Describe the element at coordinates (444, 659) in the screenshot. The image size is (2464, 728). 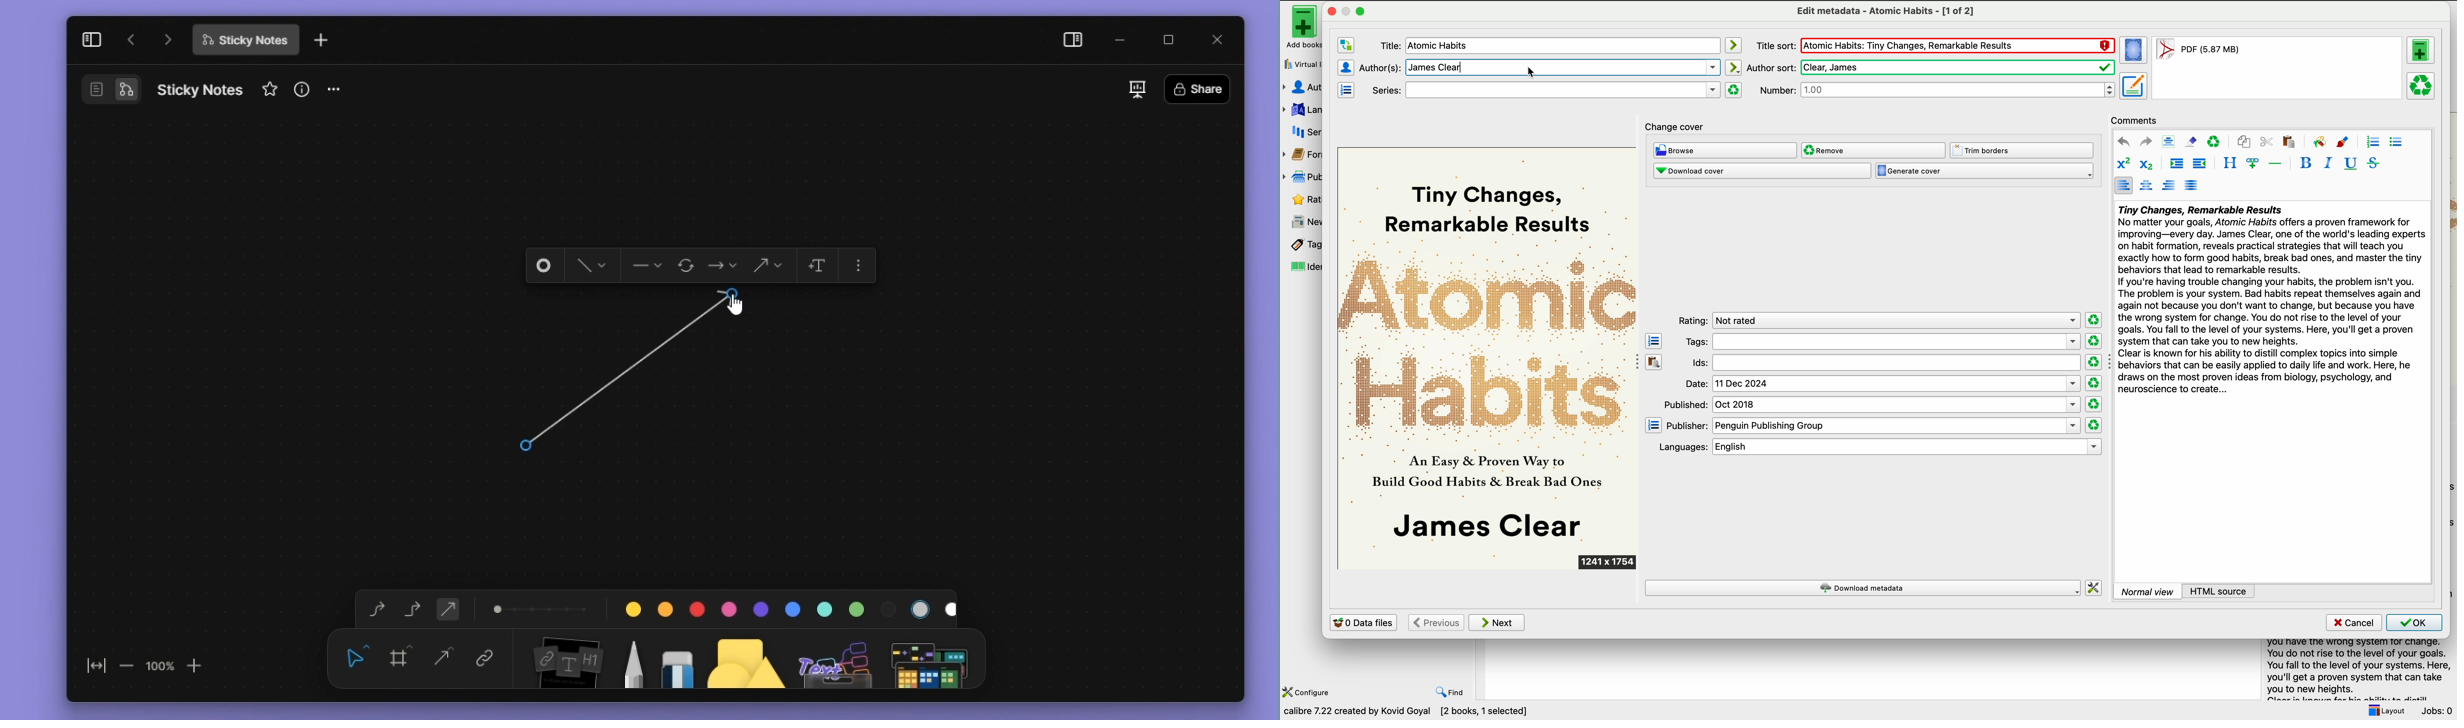
I see `straight` at that location.